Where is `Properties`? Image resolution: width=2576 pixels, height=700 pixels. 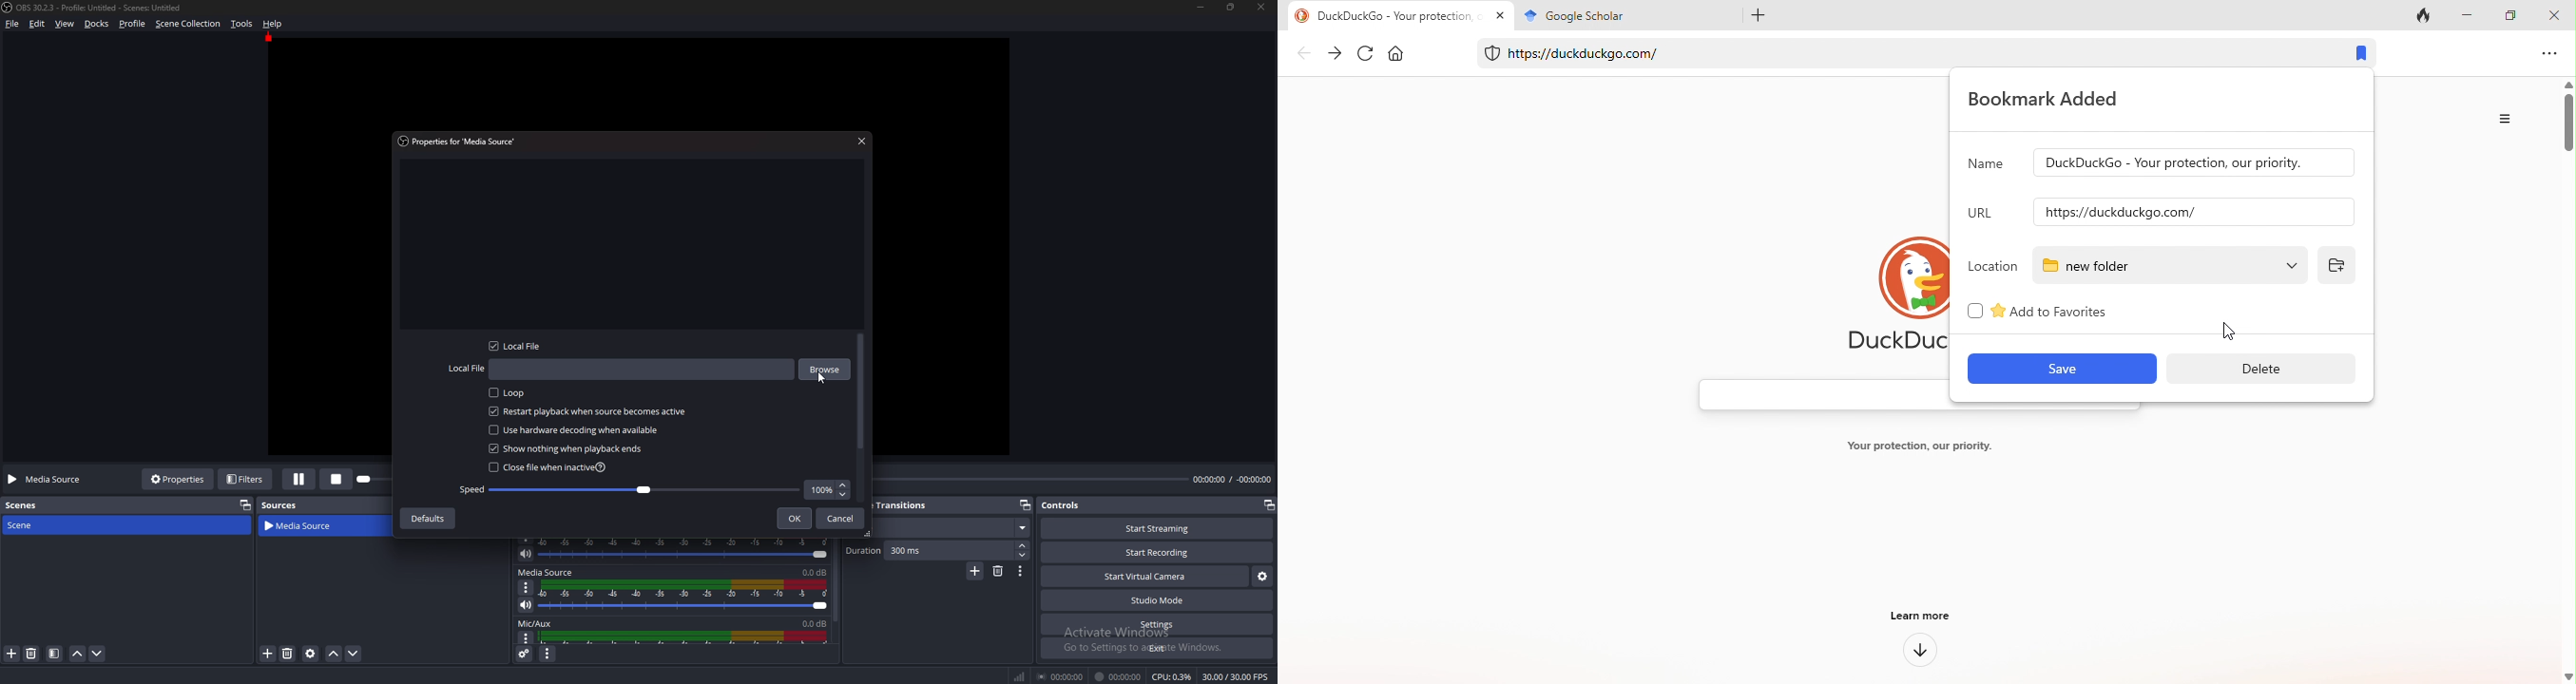
Properties is located at coordinates (178, 478).